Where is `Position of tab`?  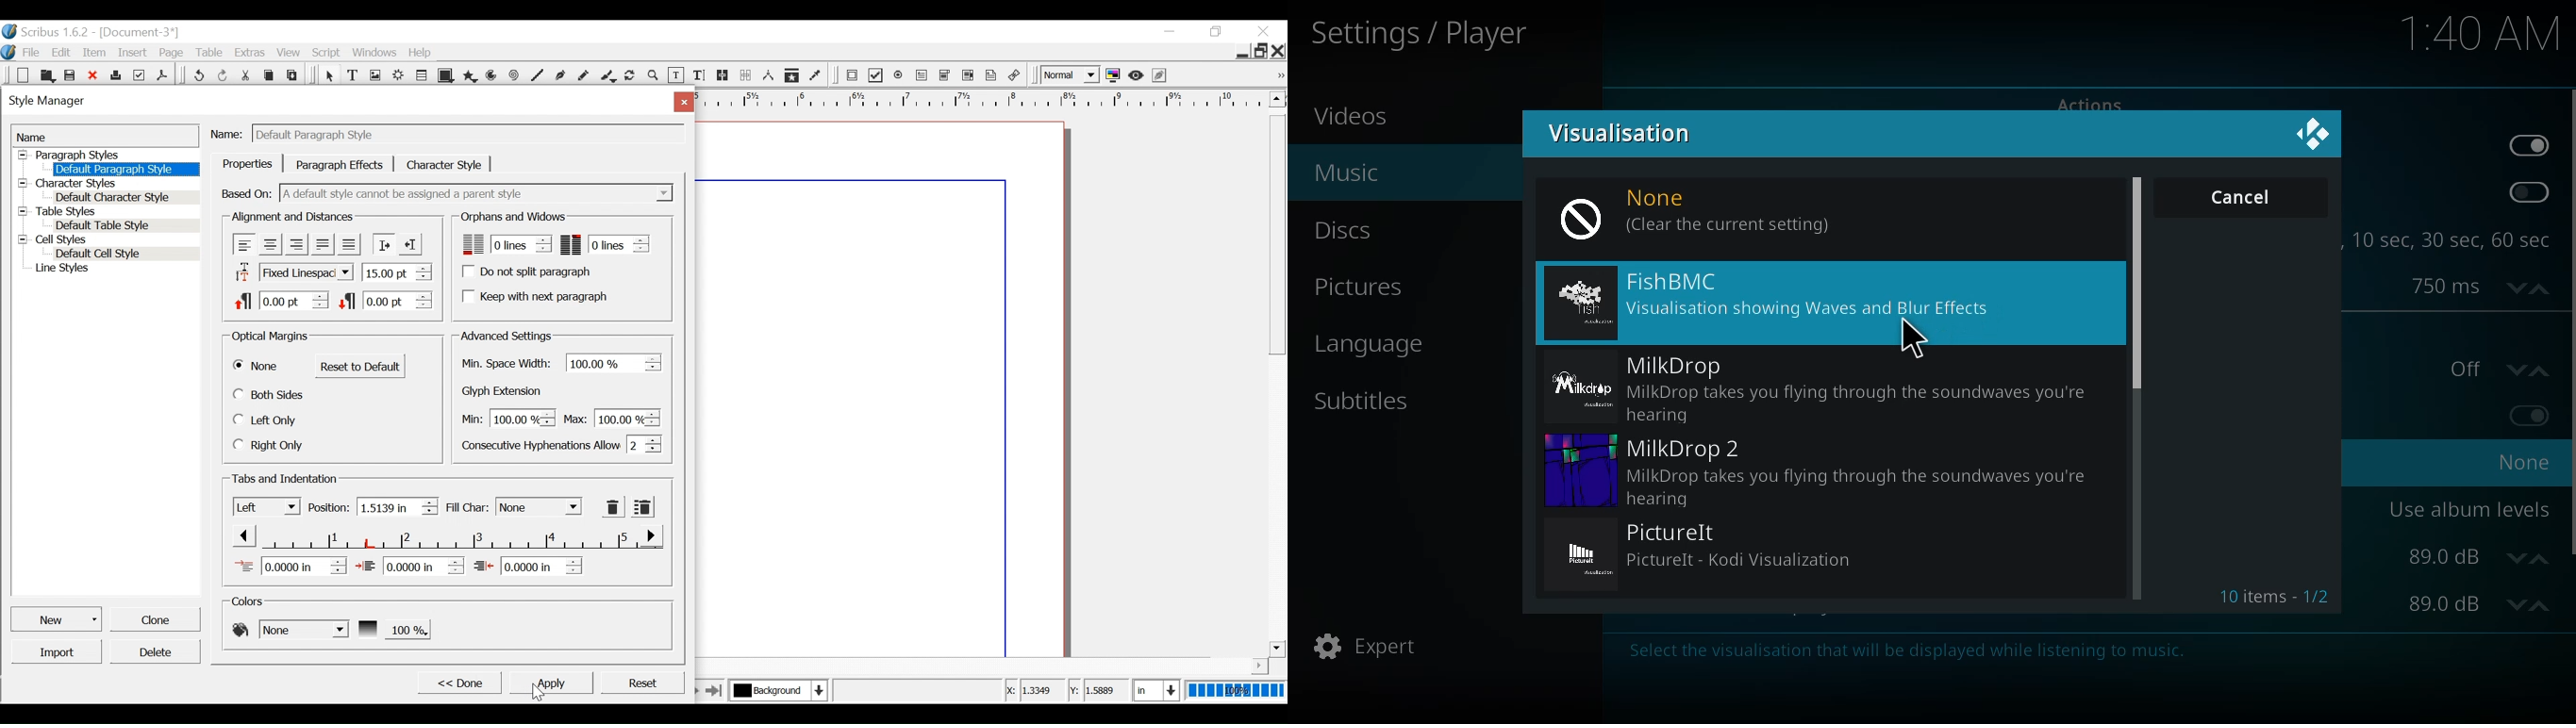
Position of tab is located at coordinates (397, 506).